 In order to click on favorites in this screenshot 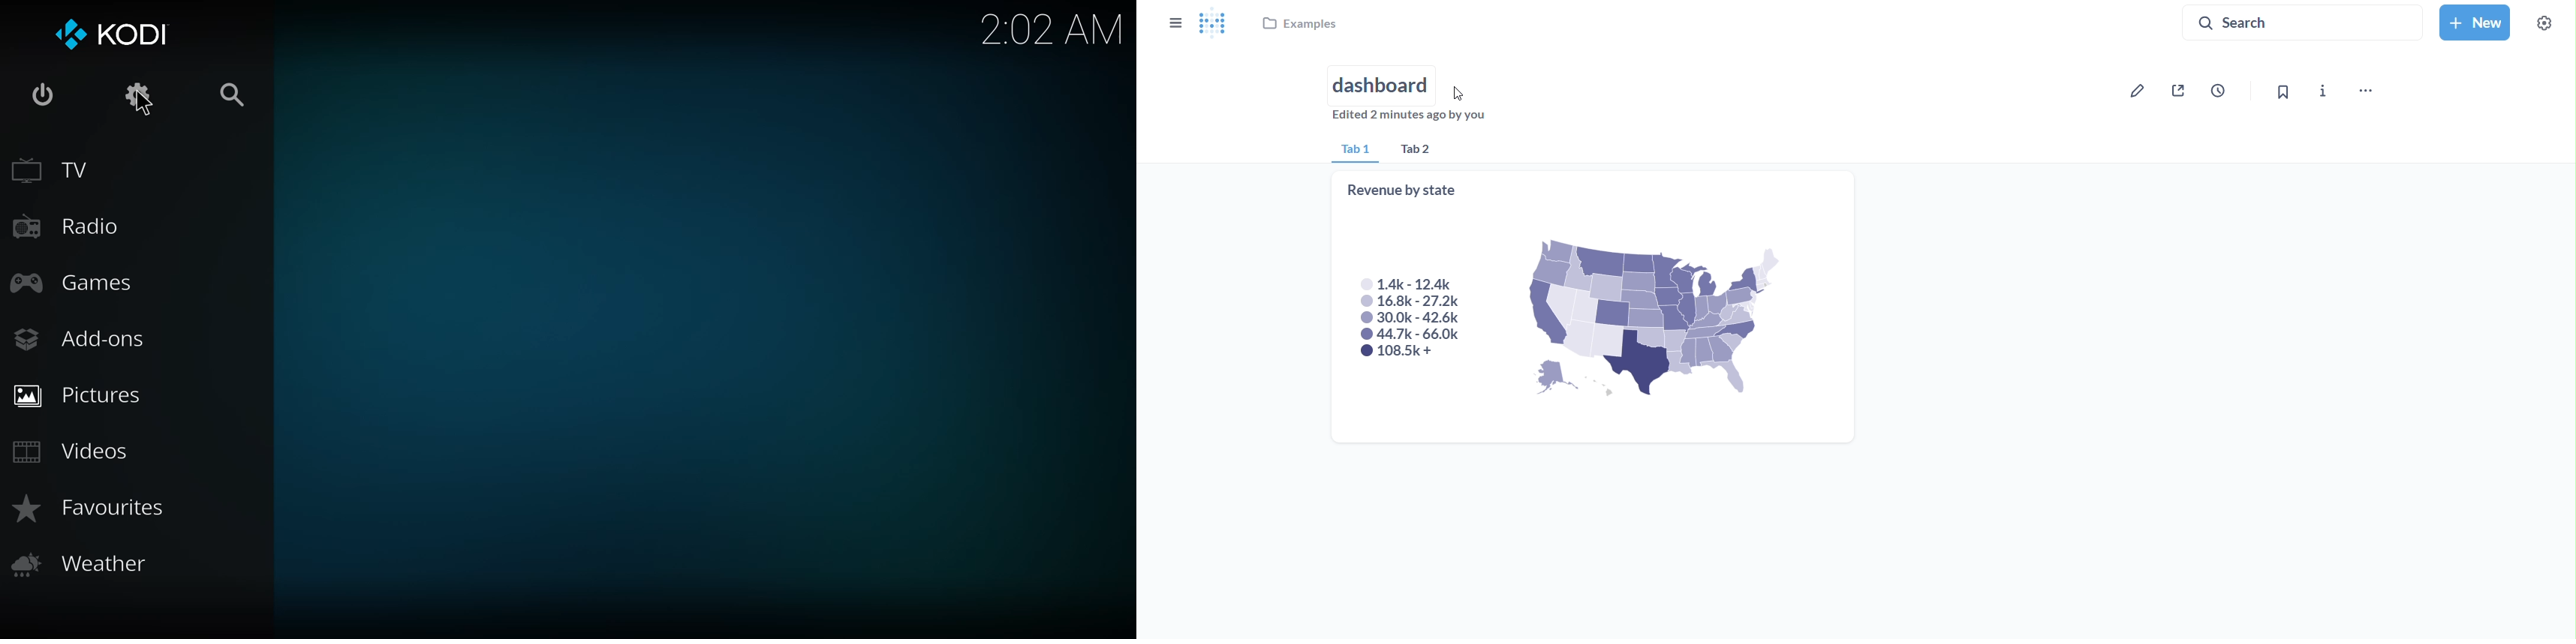, I will do `click(94, 506)`.